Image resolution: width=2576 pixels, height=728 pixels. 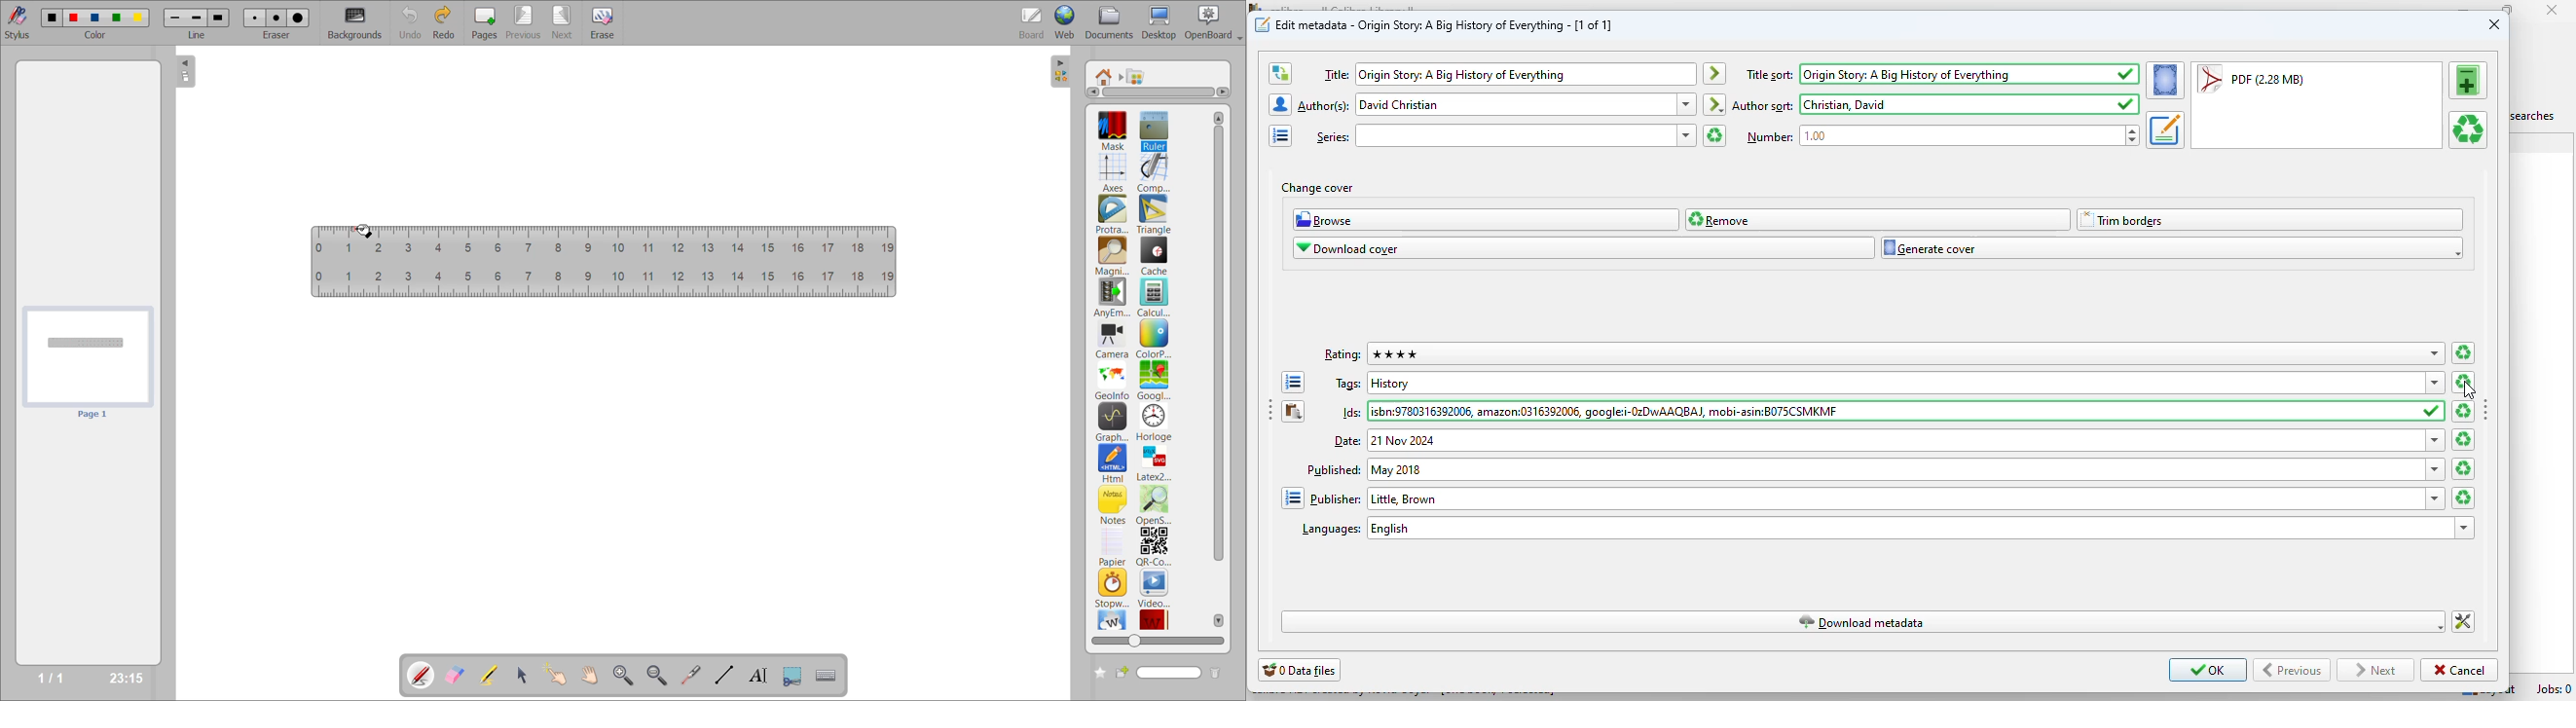 I want to click on change cover, so click(x=1317, y=189).